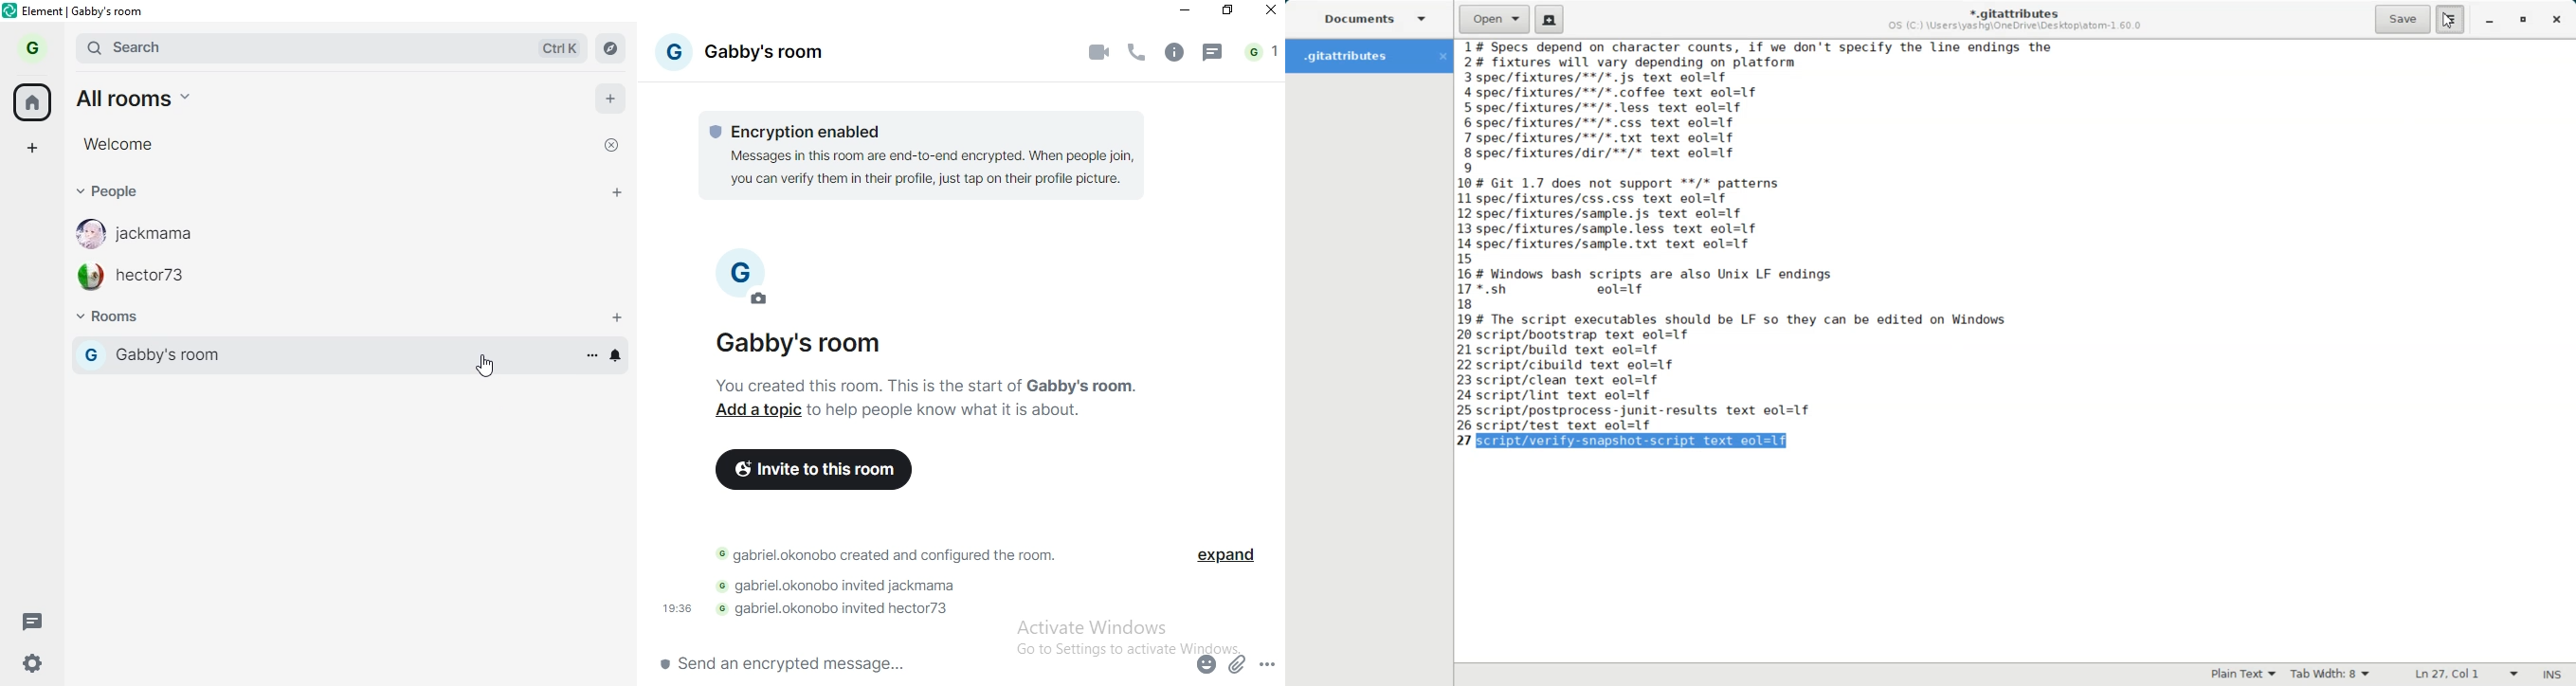 The image size is (2576, 700). Describe the element at coordinates (1174, 52) in the screenshot. I see `info` at that location.